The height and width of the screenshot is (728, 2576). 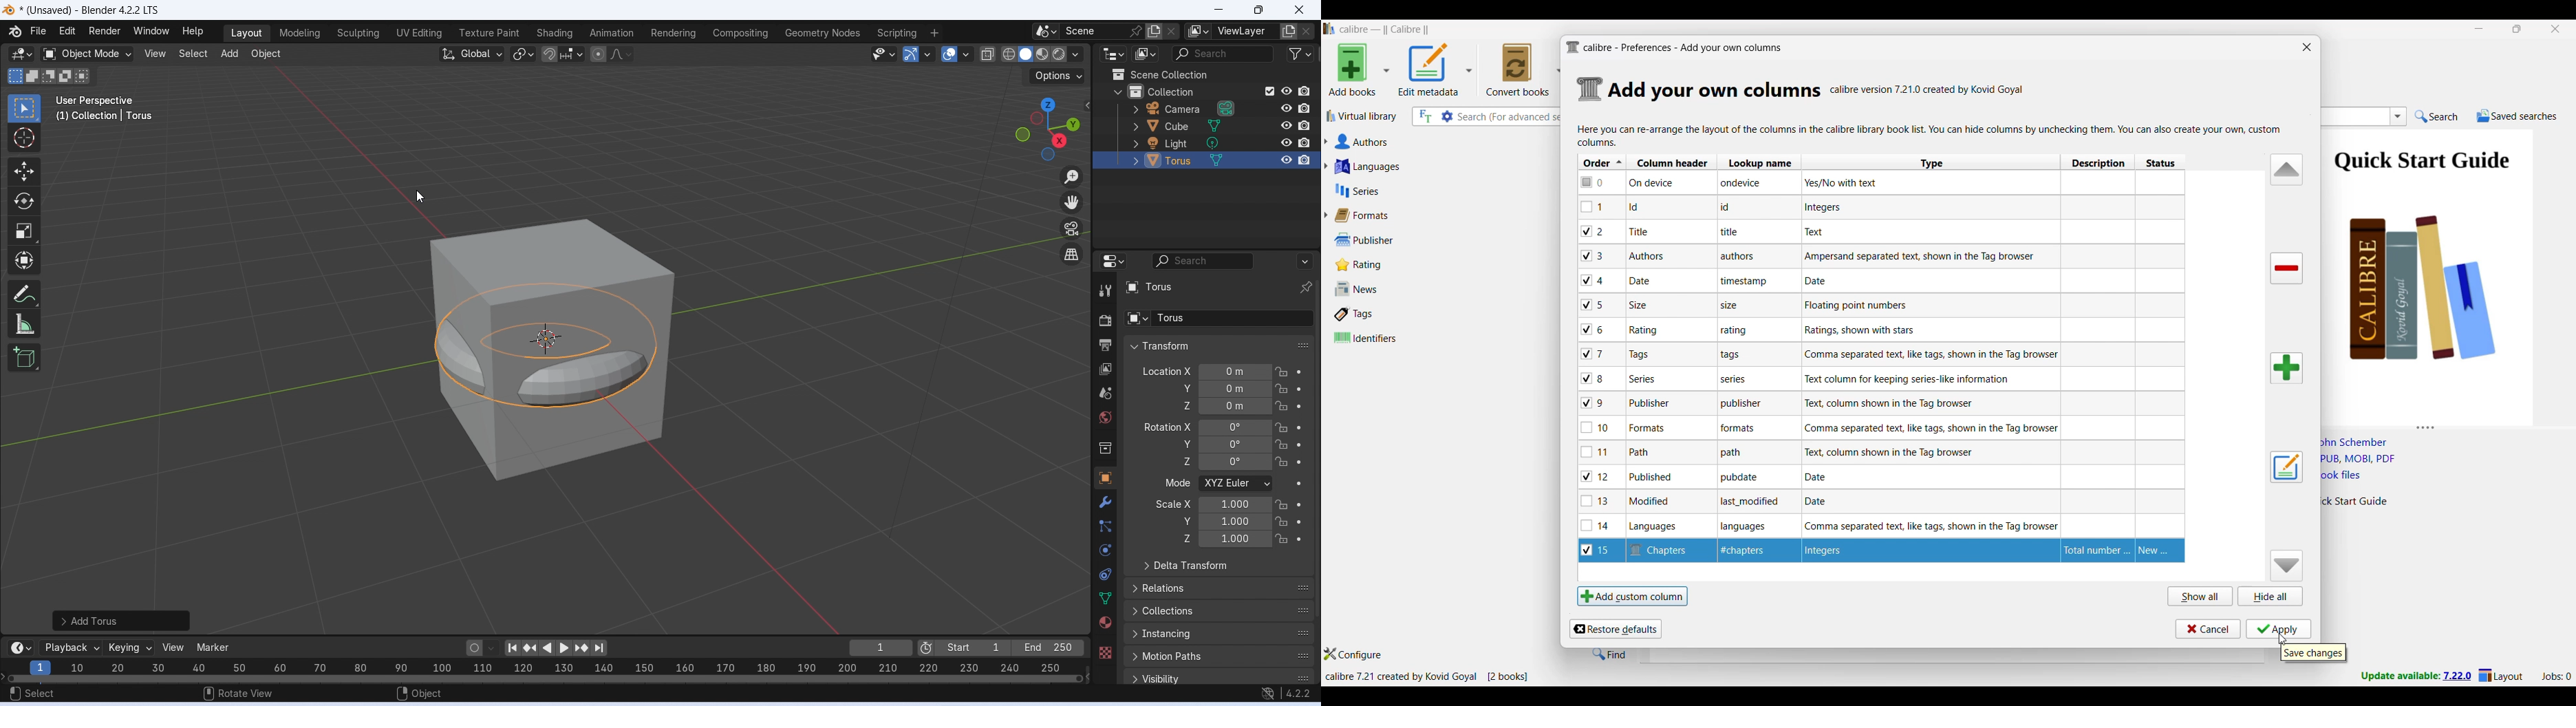 What do you see at coordinates (1594, 207) in the screenshot?
I see `checkbox - 1` at bounding box center [1594, 207].